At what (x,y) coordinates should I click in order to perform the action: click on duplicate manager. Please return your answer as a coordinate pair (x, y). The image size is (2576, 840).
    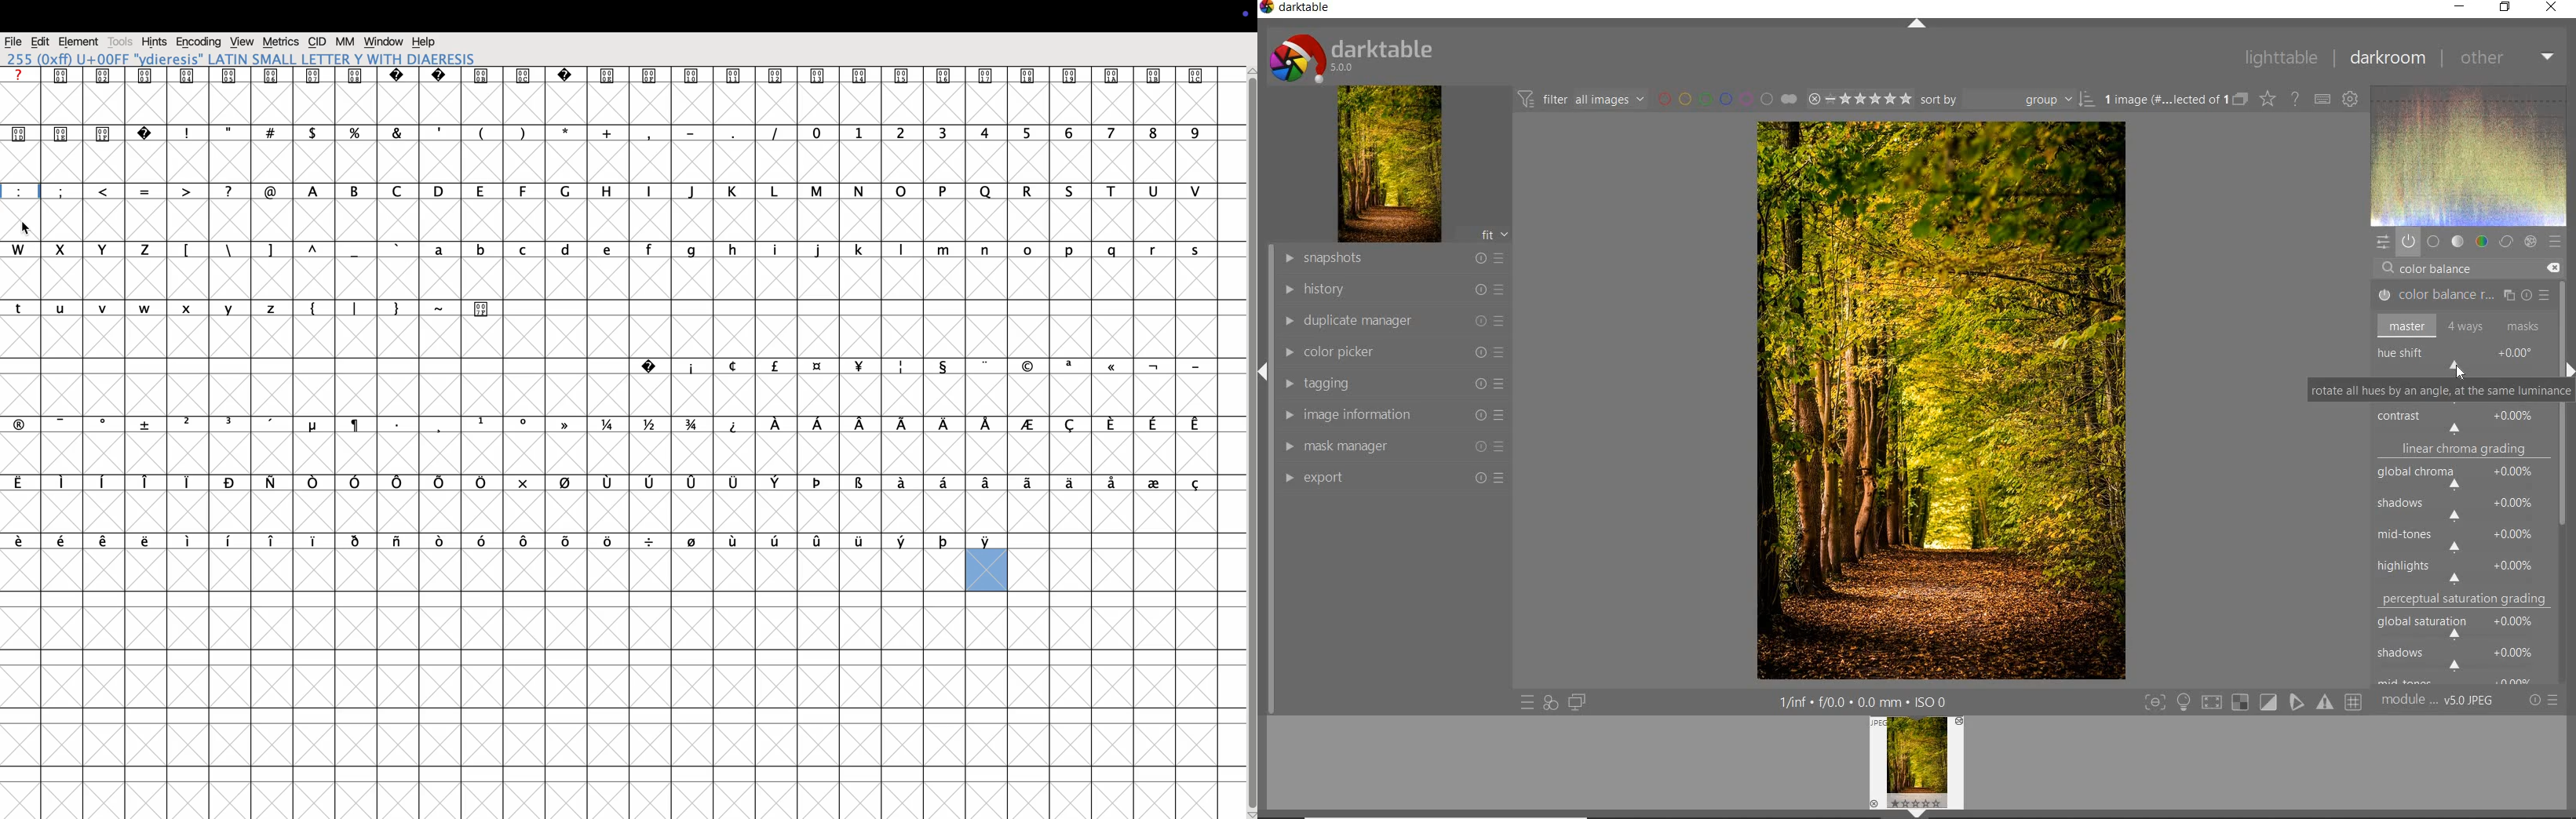
    Looking at the image, I should click on (1395, 321).